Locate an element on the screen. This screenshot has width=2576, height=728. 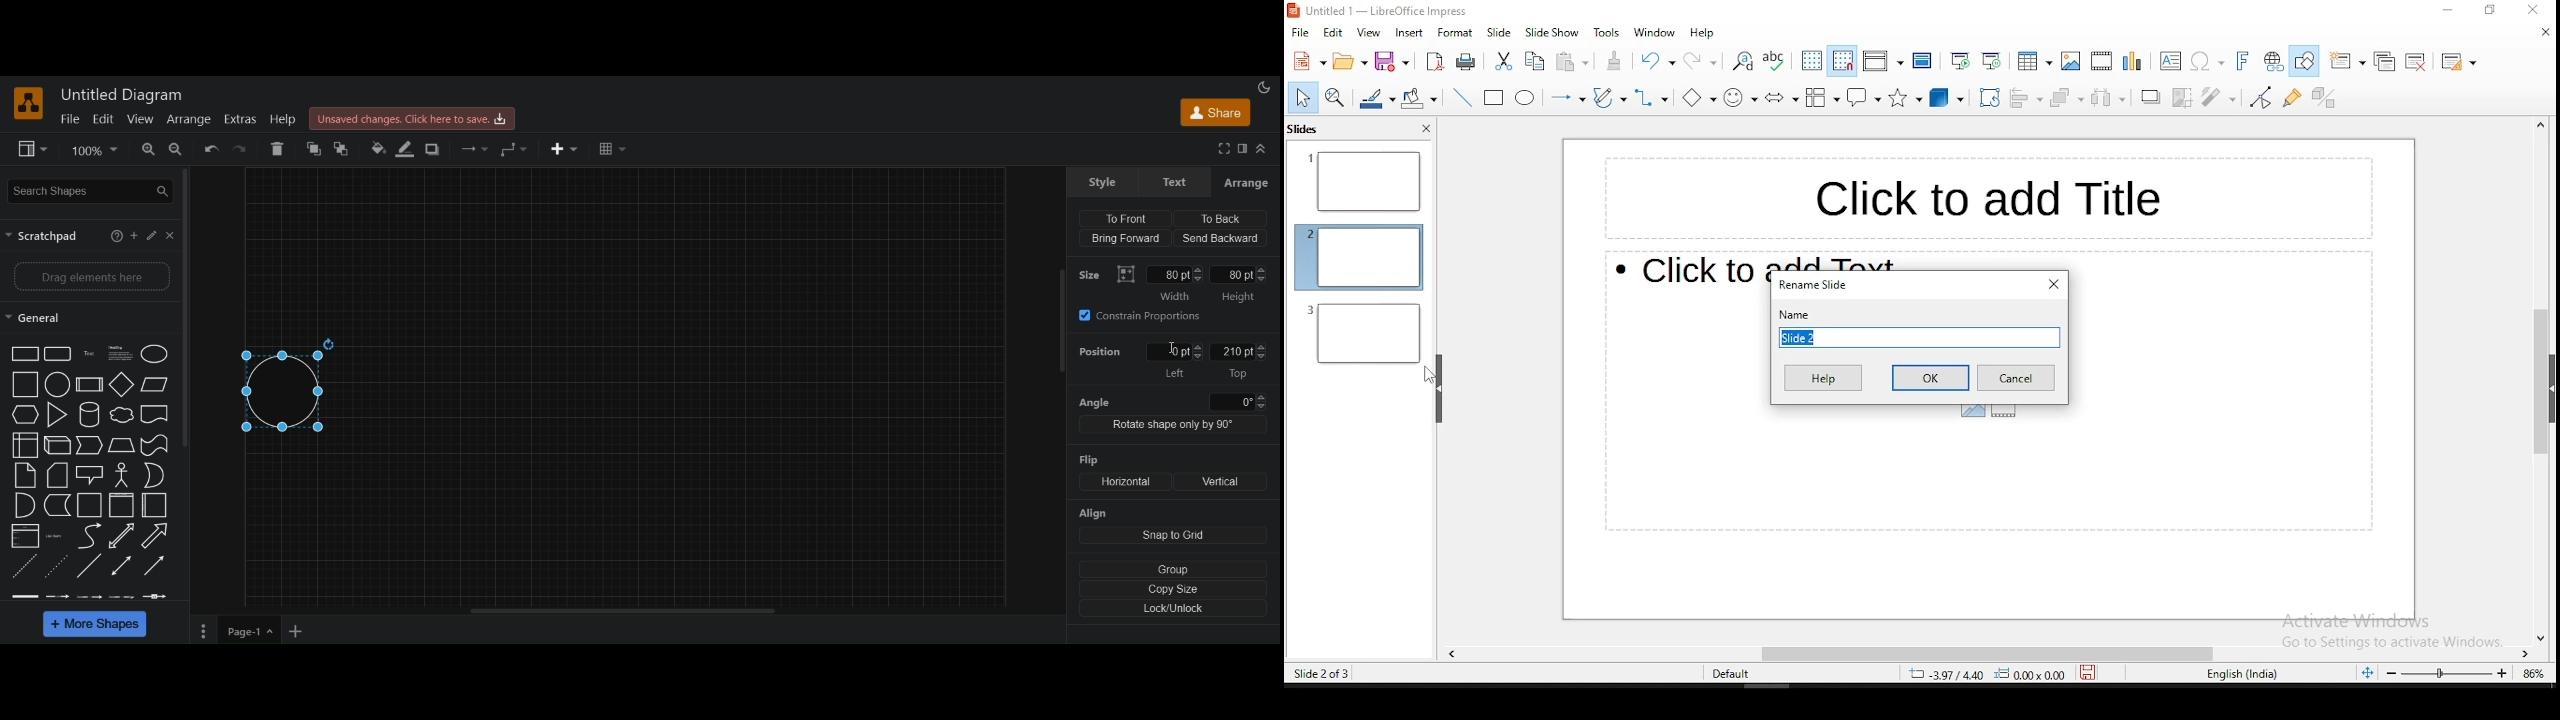
paste is located at coordinates (1572, 63).